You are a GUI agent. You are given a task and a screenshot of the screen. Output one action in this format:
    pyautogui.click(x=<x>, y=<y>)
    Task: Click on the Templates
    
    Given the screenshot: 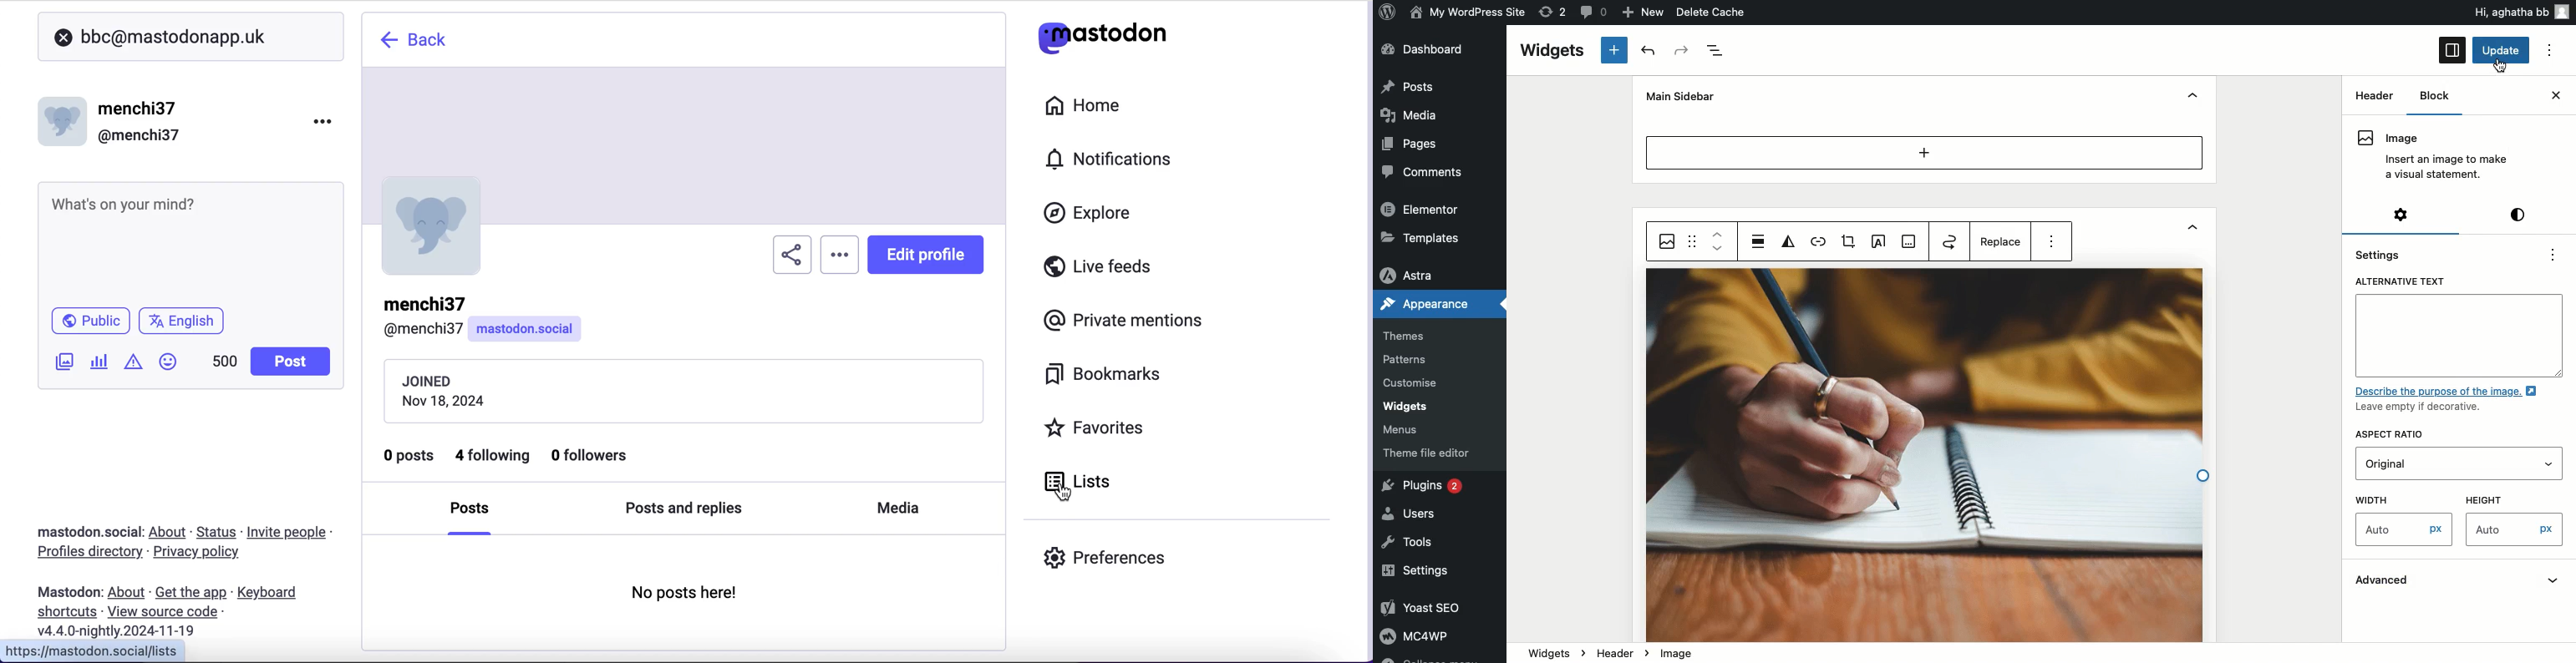 What is the action you would take?
    pyautogui.click(x=1423, y=236)
    